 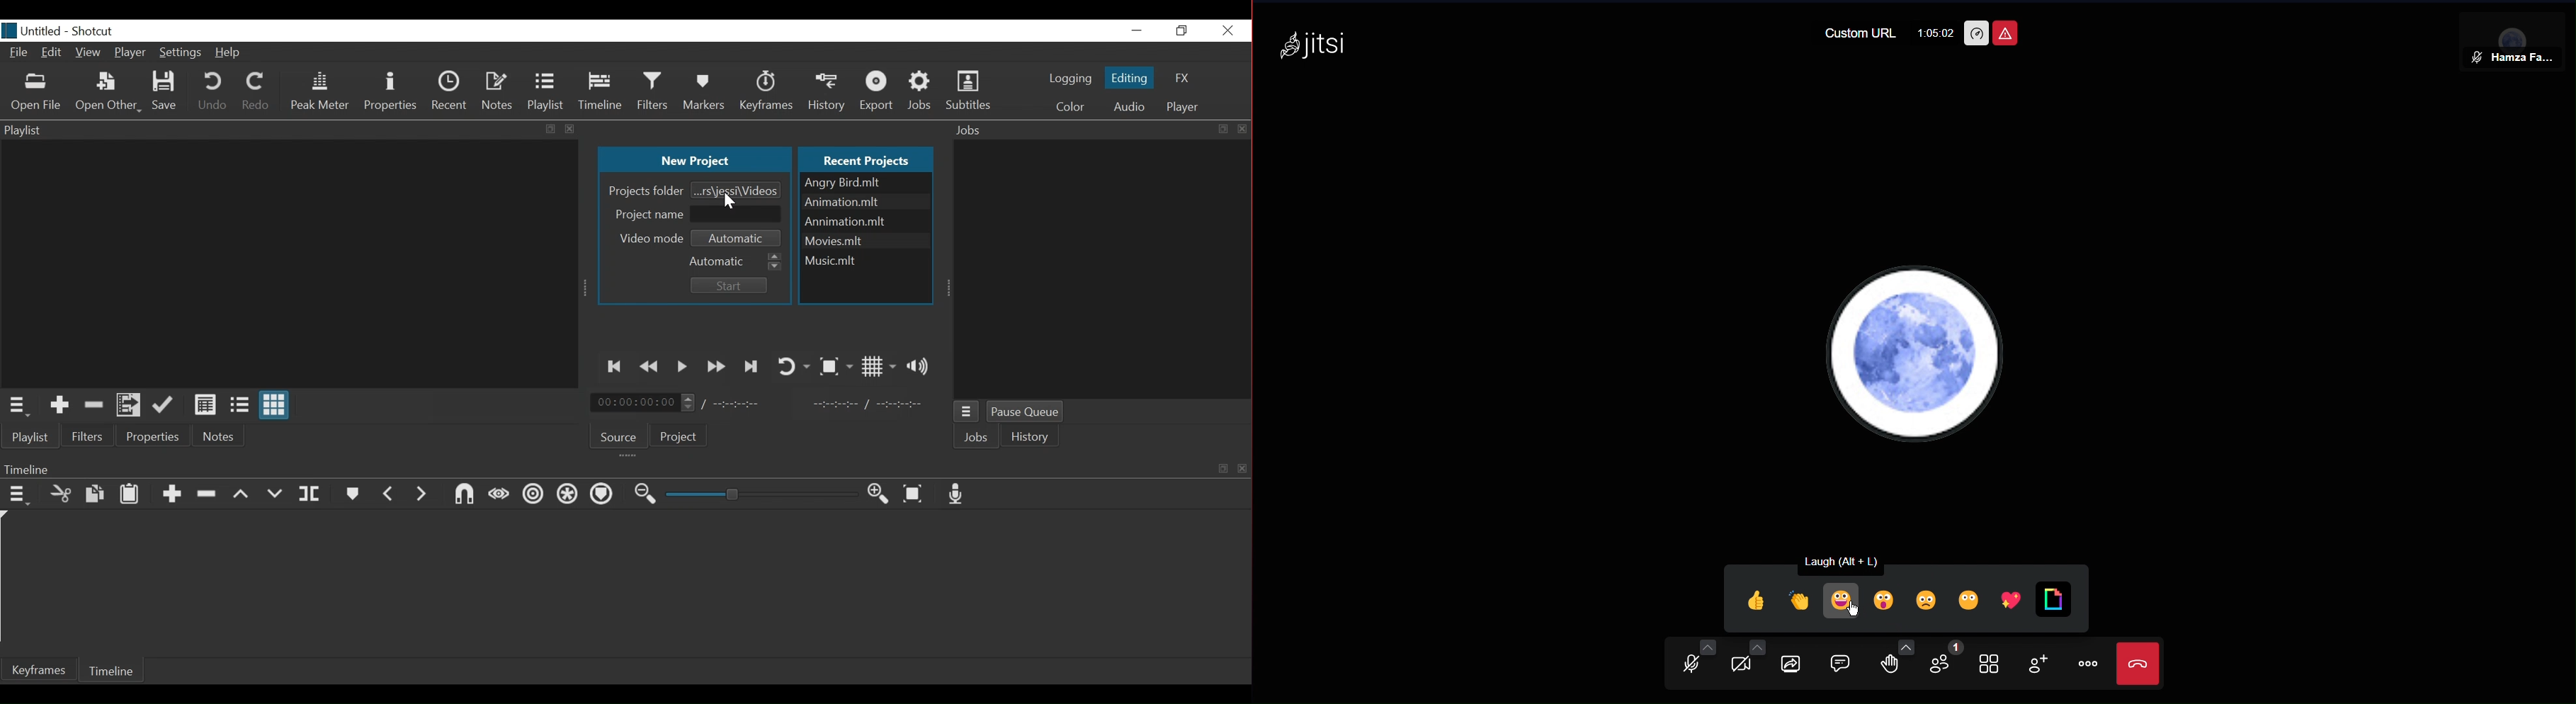 What do you see at coordinates (1030, 413) in the screenshot?
I see `Pause Queue` at bounding box center [1030, 413].